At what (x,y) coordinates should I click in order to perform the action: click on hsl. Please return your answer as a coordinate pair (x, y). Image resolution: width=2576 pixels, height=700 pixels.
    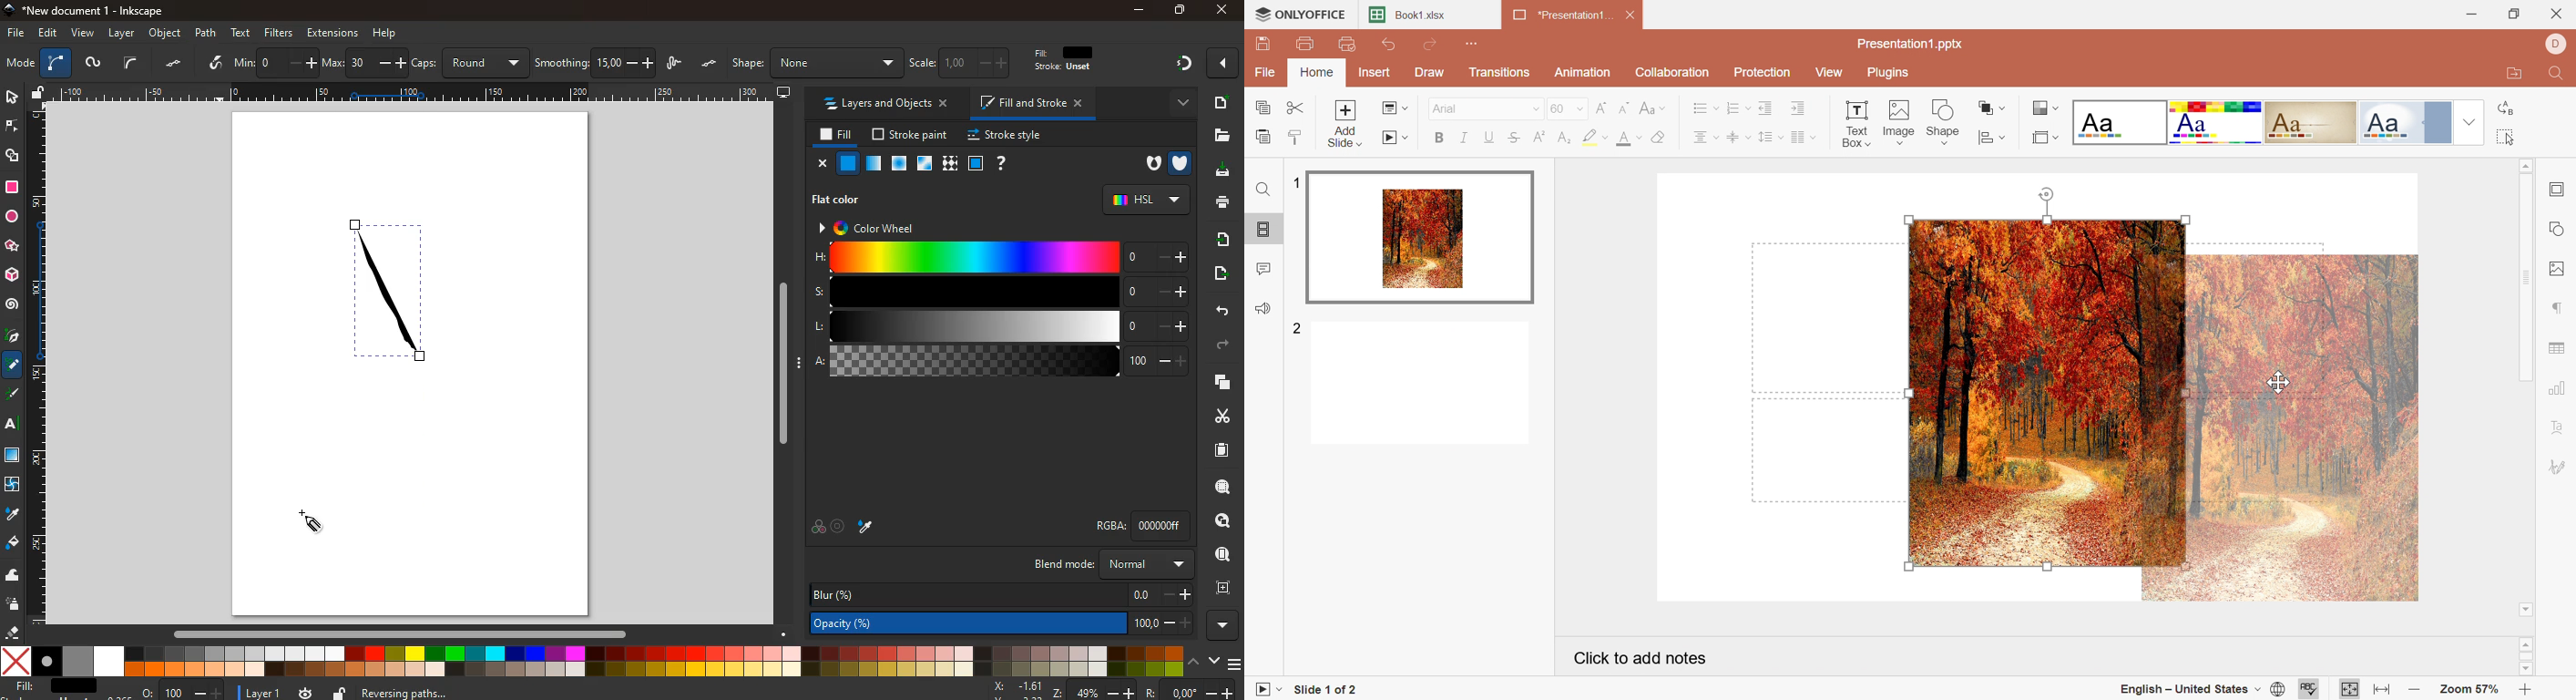
    Looking at the image, I should click on (1146, 200).